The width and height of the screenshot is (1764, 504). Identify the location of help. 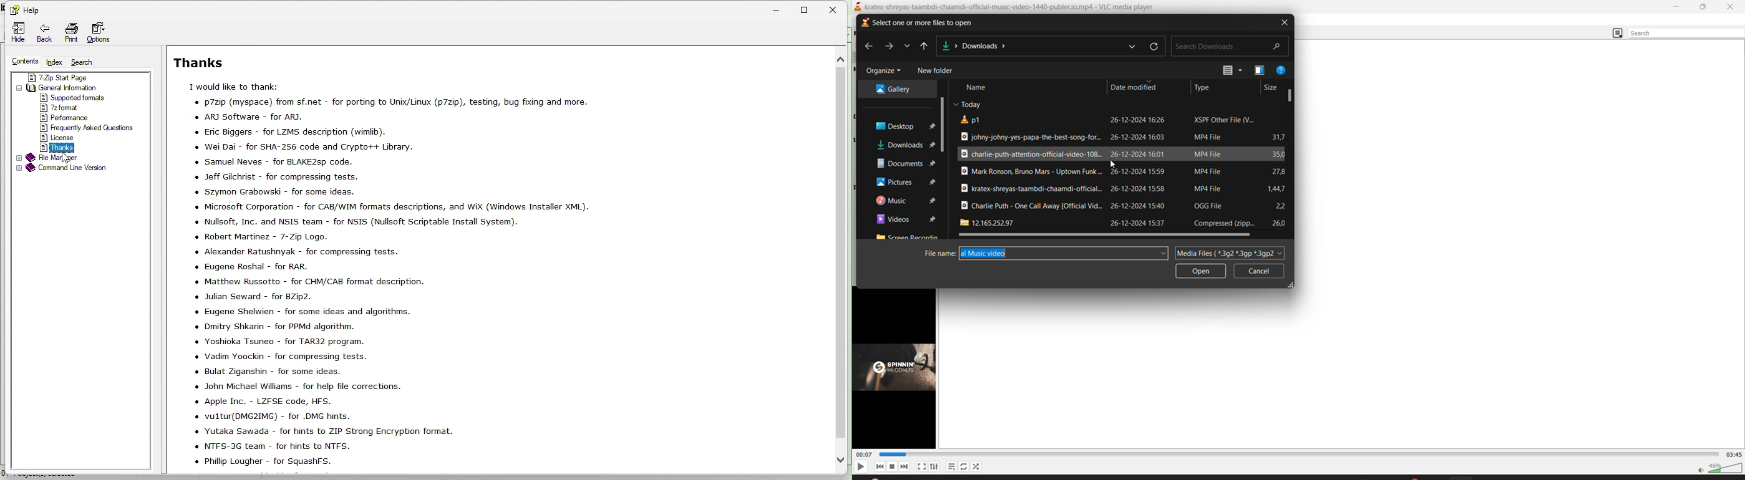
(1281, 70).